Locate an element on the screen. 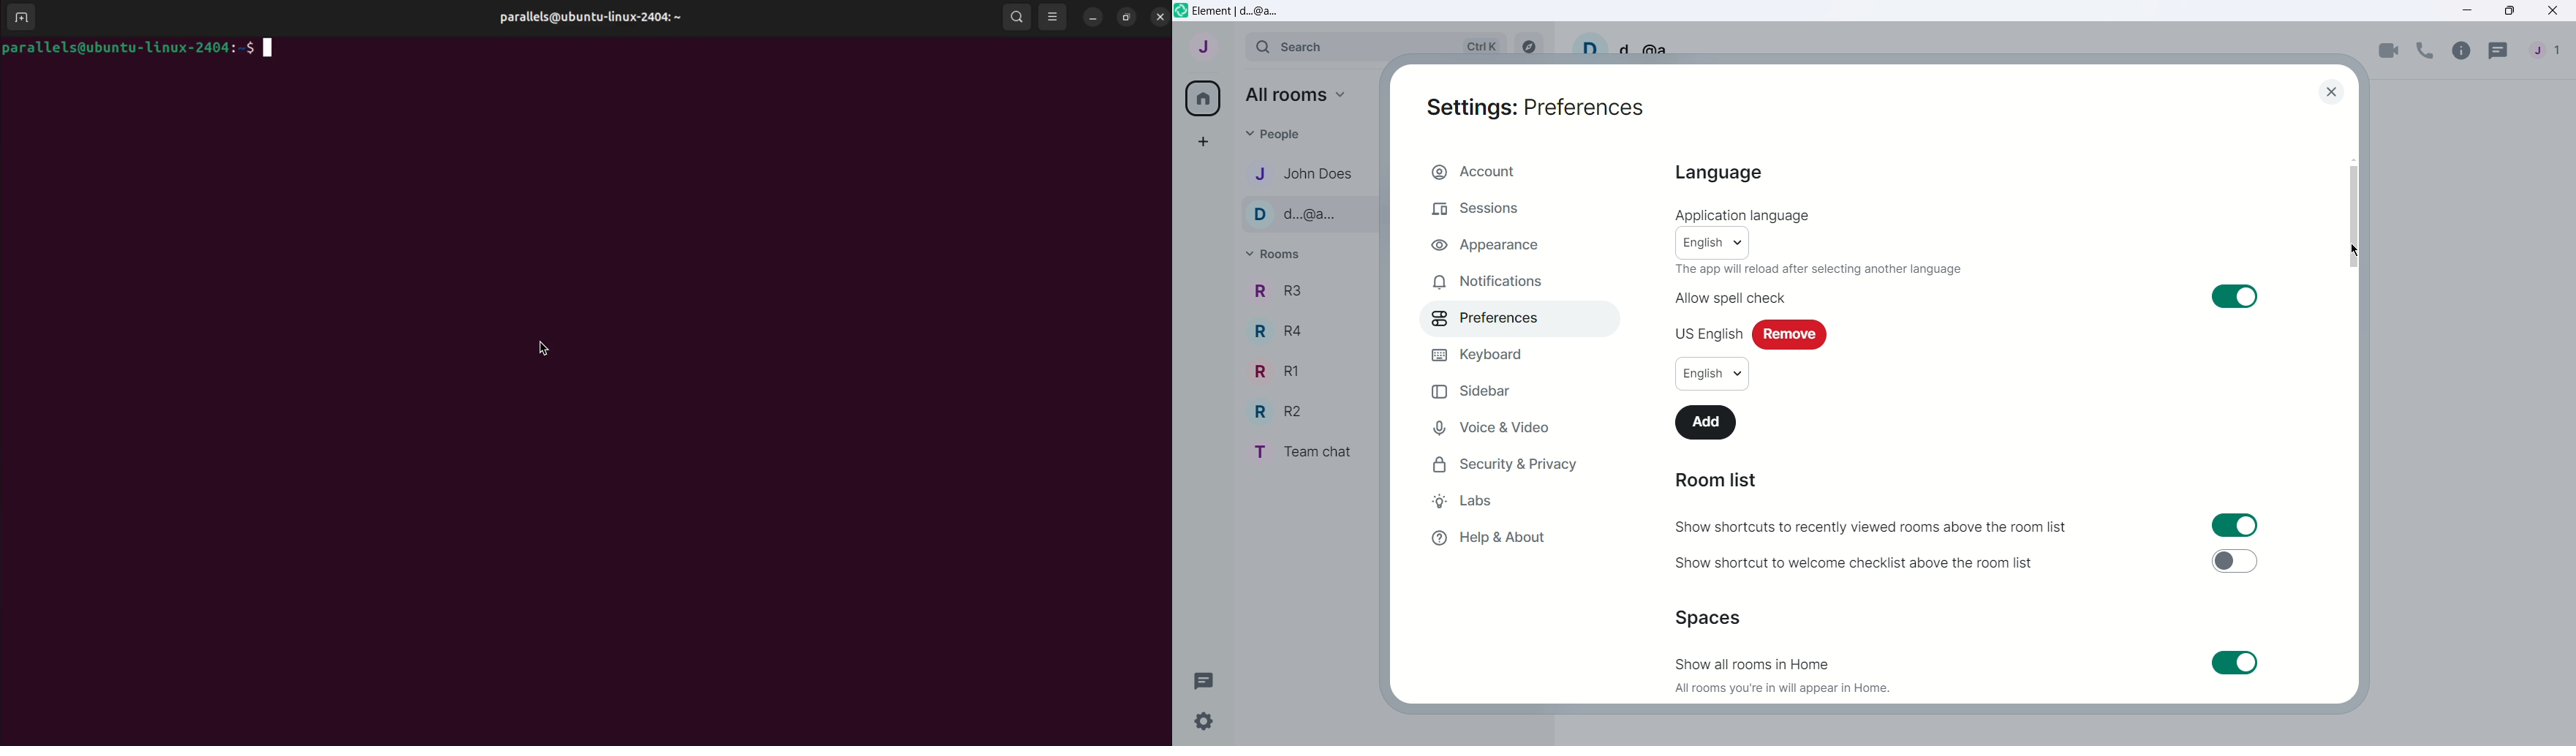 Image resolution: width=2576 pixels, height=756 pixels. d...@a... is located at coordinates (1655, 46).